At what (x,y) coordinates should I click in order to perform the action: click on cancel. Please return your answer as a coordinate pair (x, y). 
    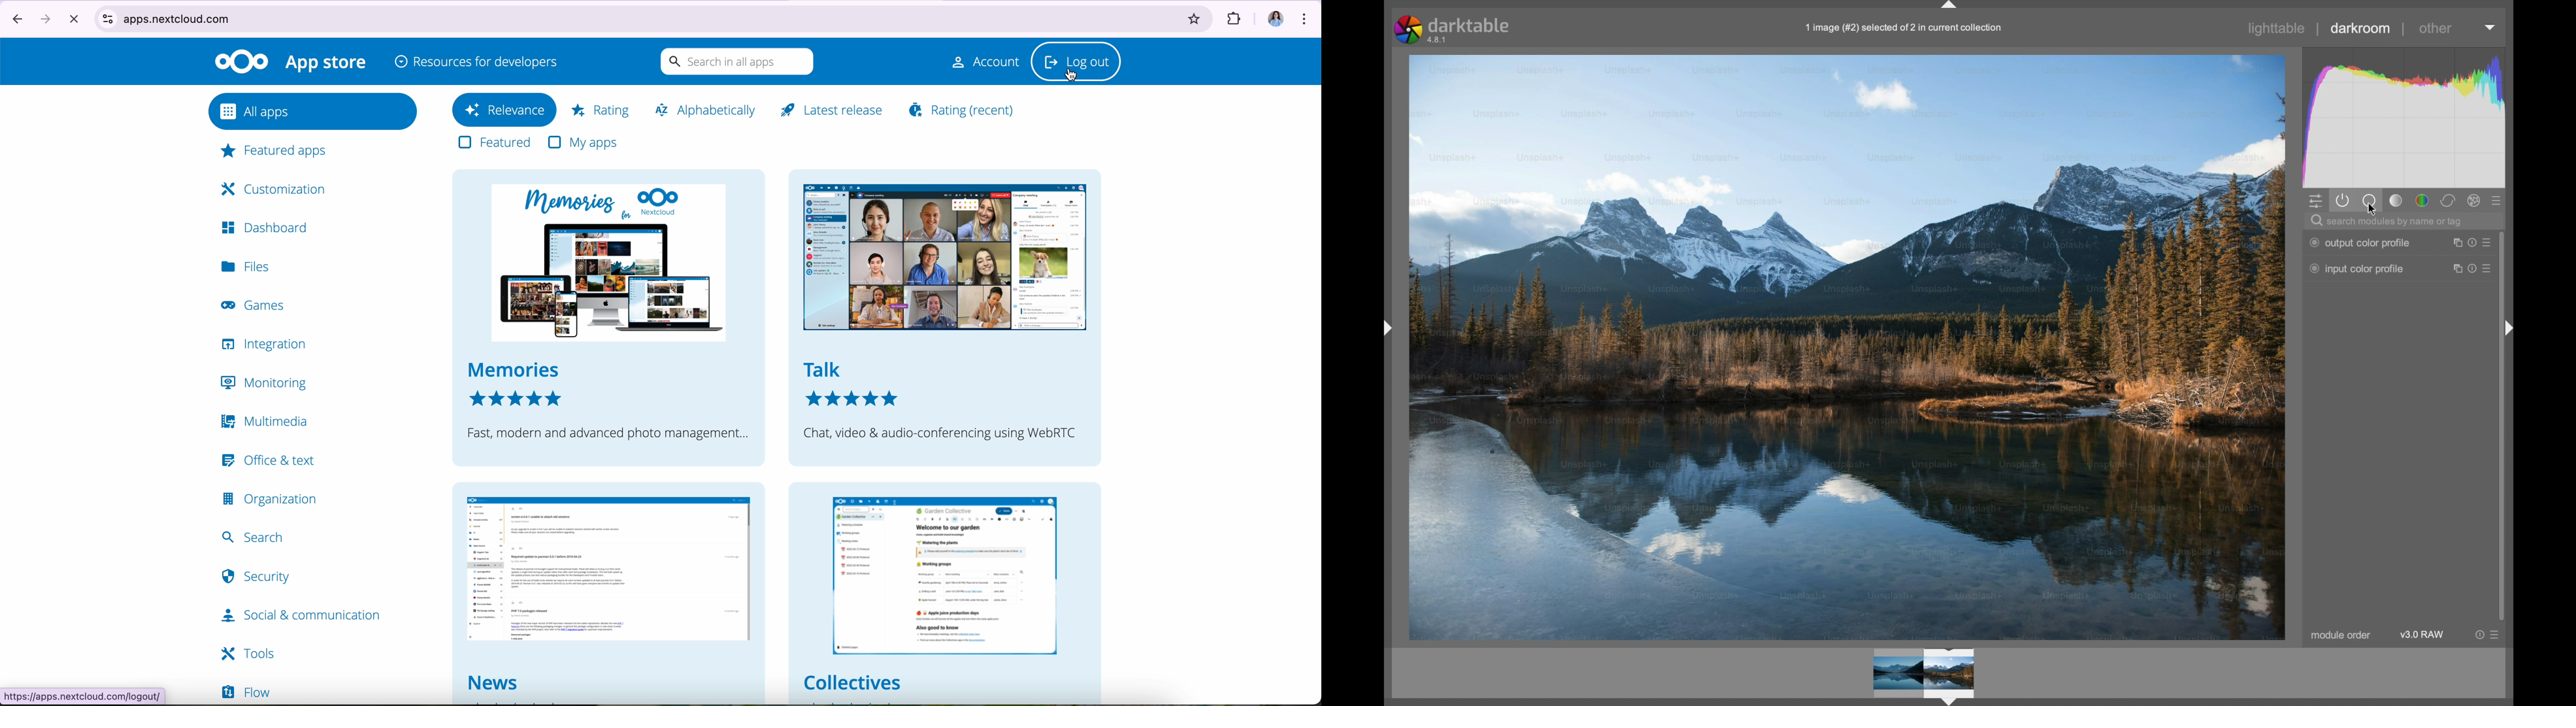
    Looking at the image, I should click on (75, 19).